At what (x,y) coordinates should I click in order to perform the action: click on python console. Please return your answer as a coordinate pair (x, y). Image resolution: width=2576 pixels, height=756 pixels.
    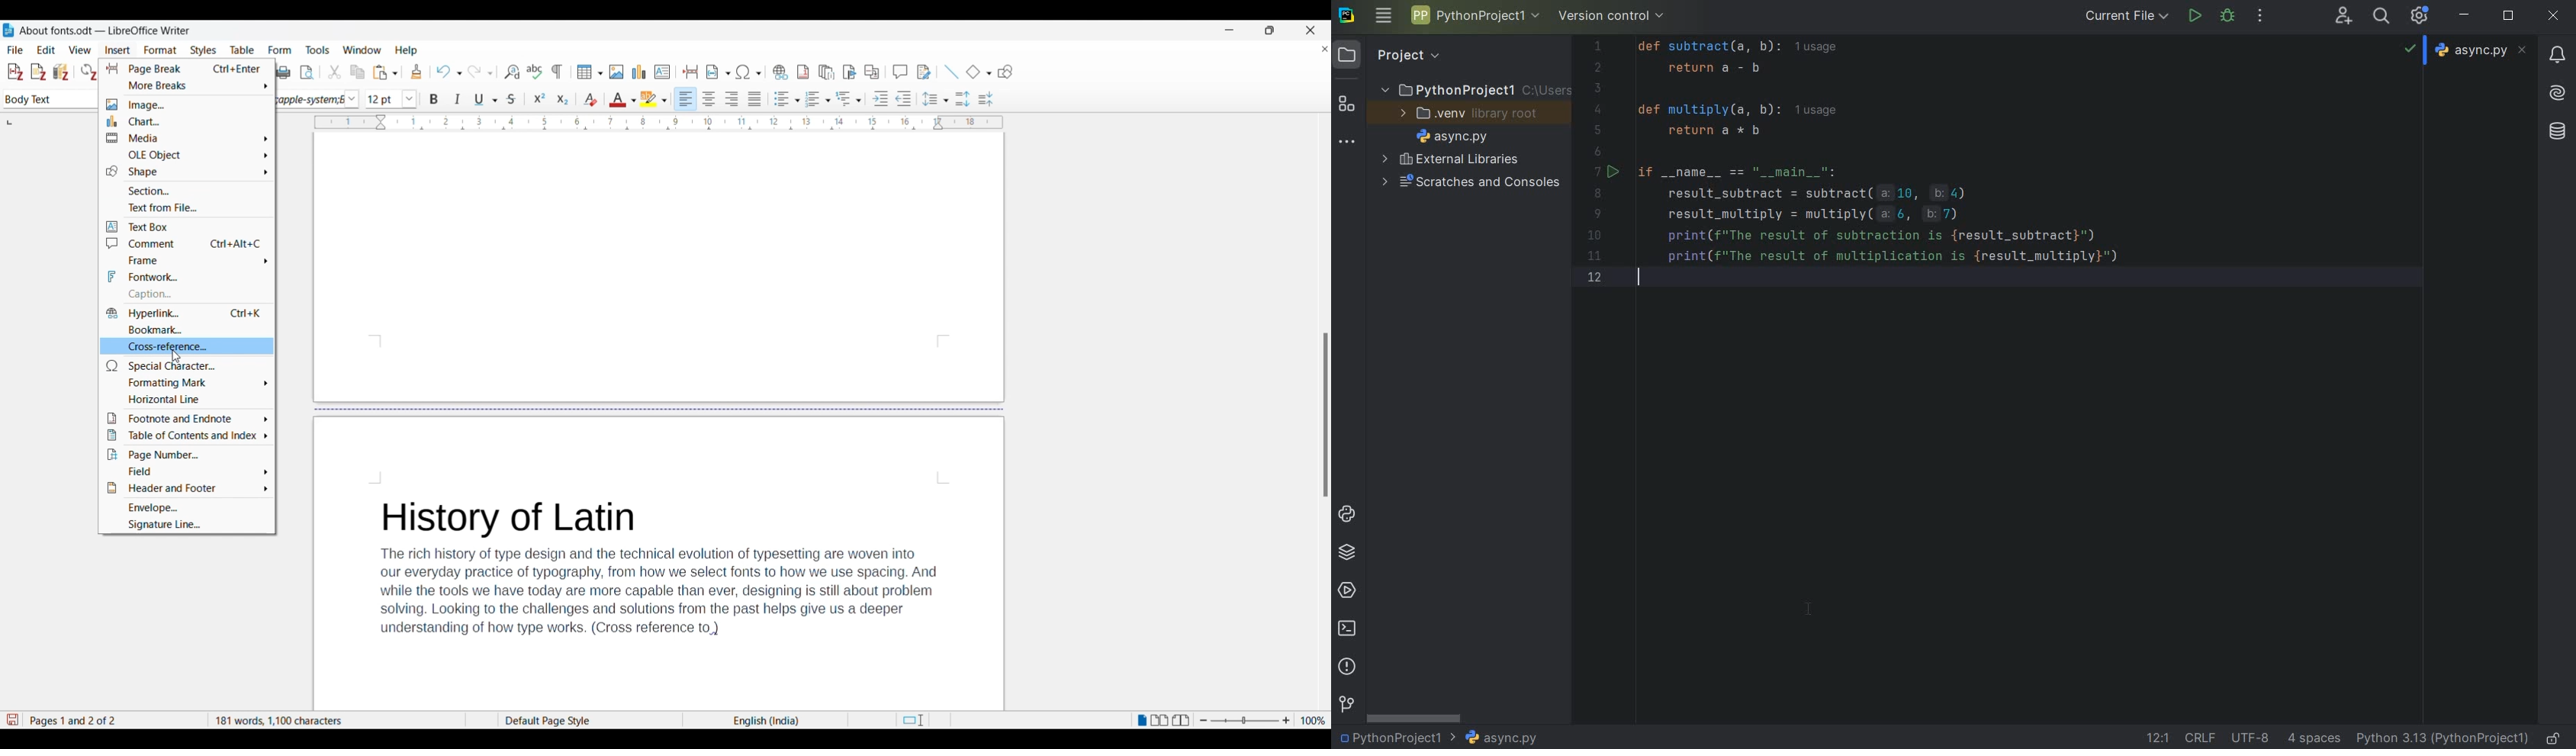
    Looking at the image, I should click on (1347, 512).